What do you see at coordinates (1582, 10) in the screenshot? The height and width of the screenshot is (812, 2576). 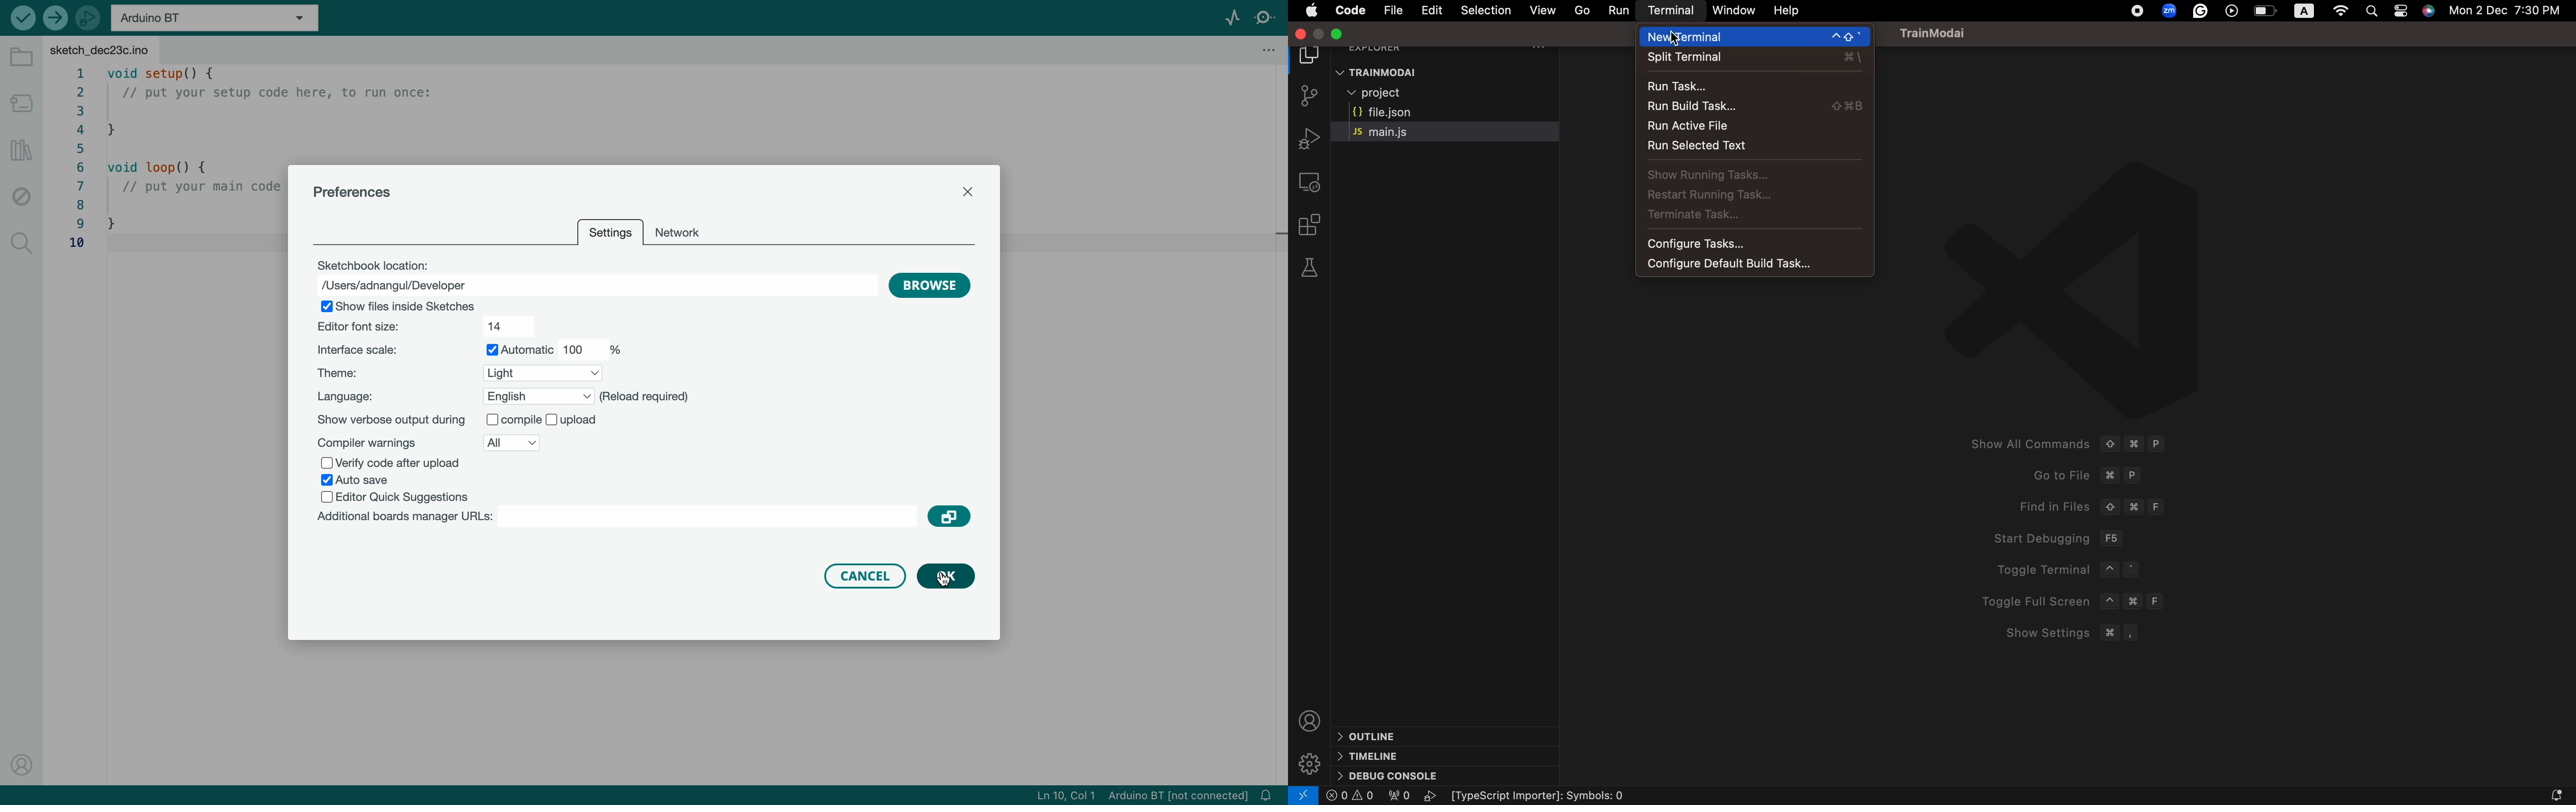 I see `go to file` at bounding box center [1582, 10].